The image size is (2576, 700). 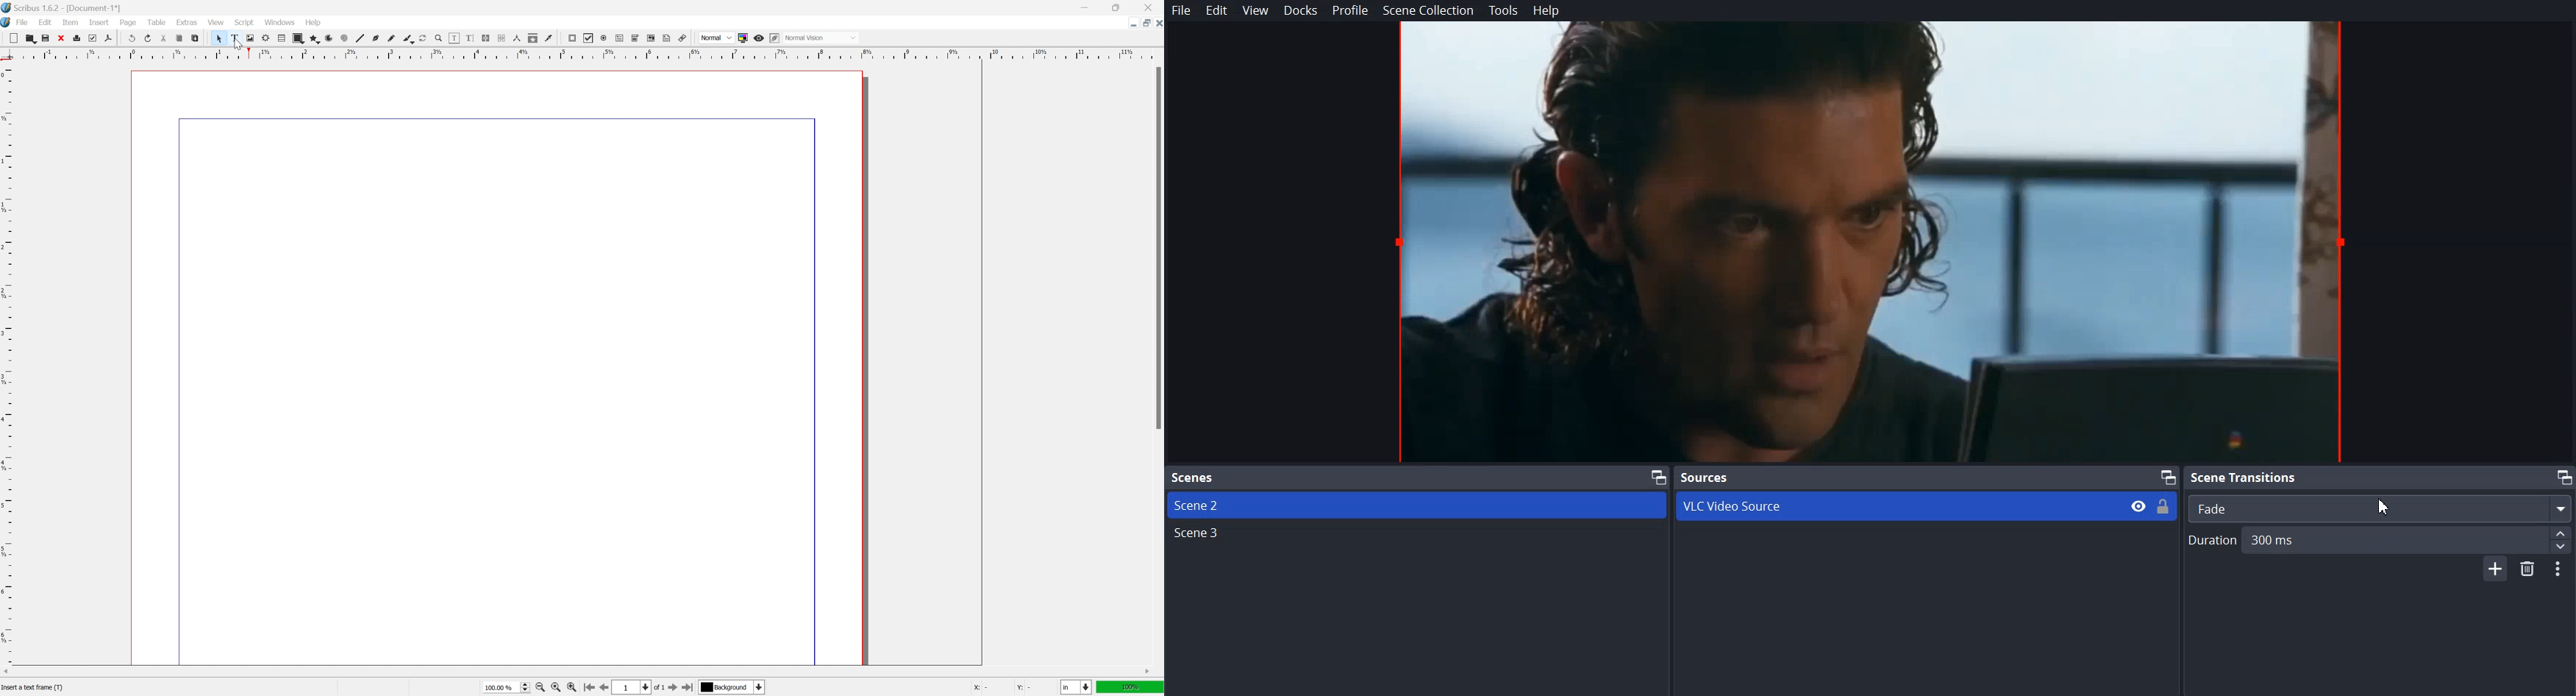 What do you see at coordinates (438, 39) in the screenshot?
I see `zoom in zoom out` at bounding box center [438, 39].